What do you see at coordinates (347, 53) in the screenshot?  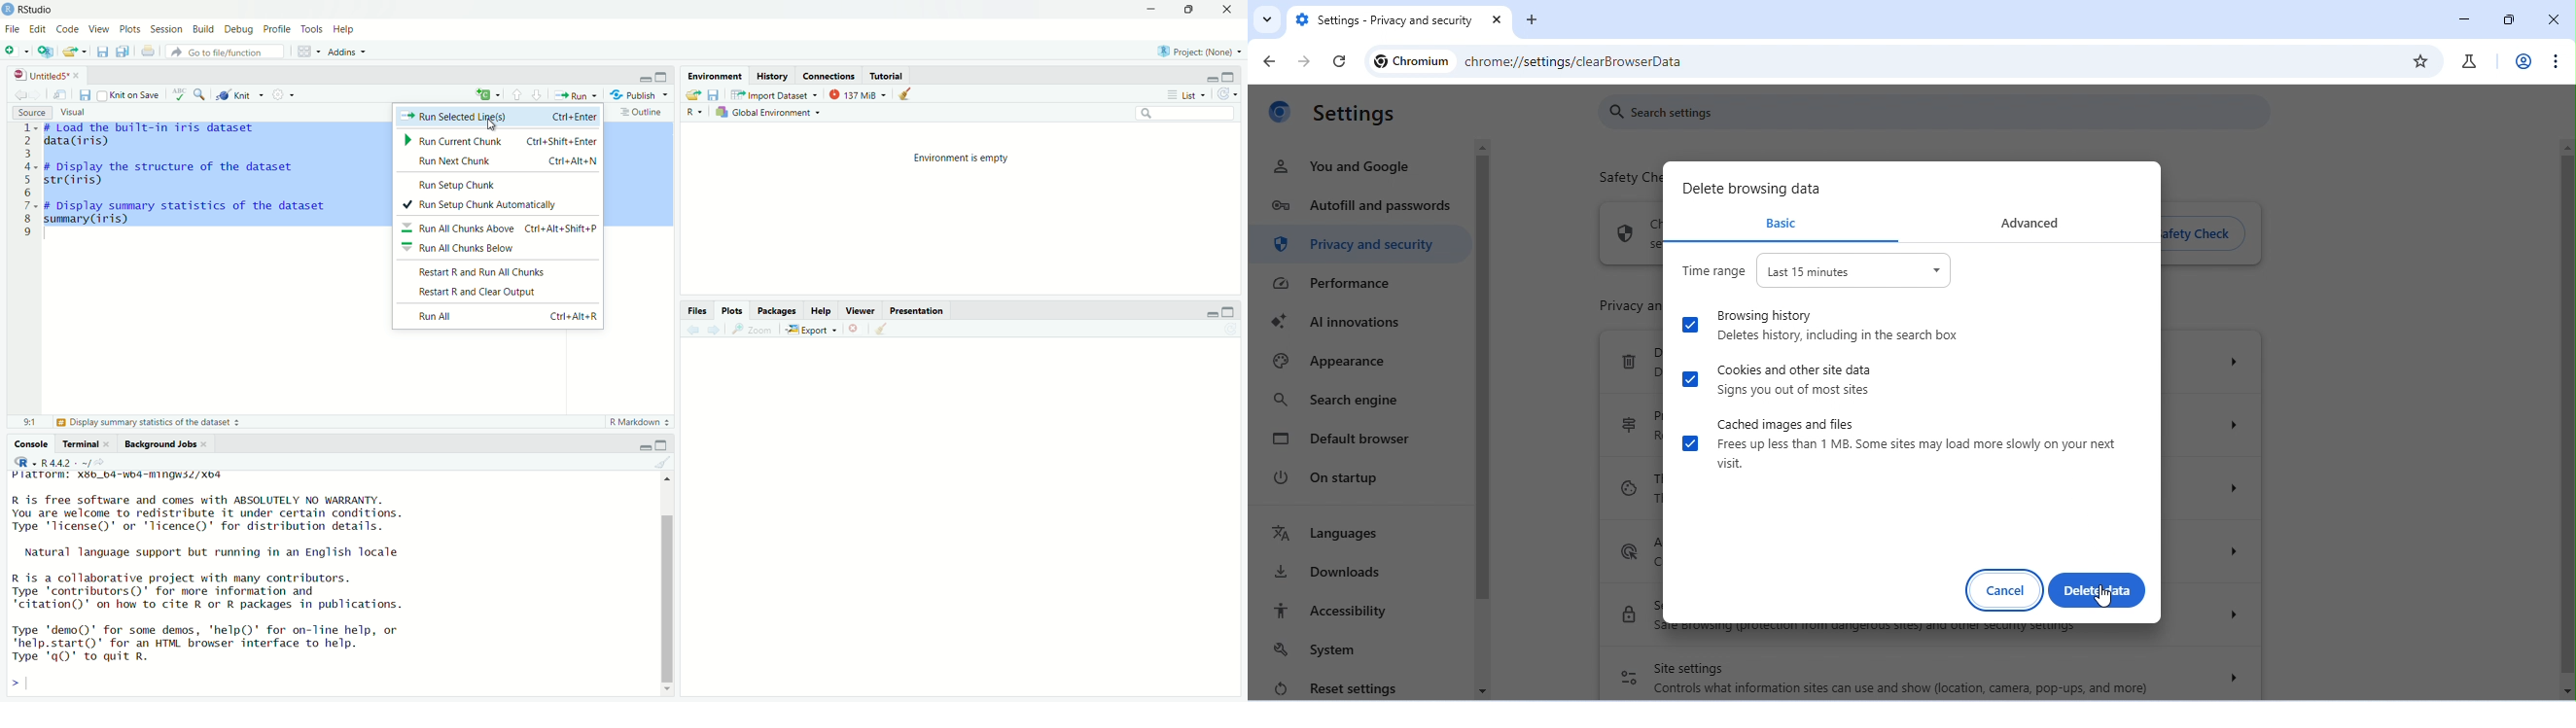 I see `Addins` at bounding box center [347, 53].